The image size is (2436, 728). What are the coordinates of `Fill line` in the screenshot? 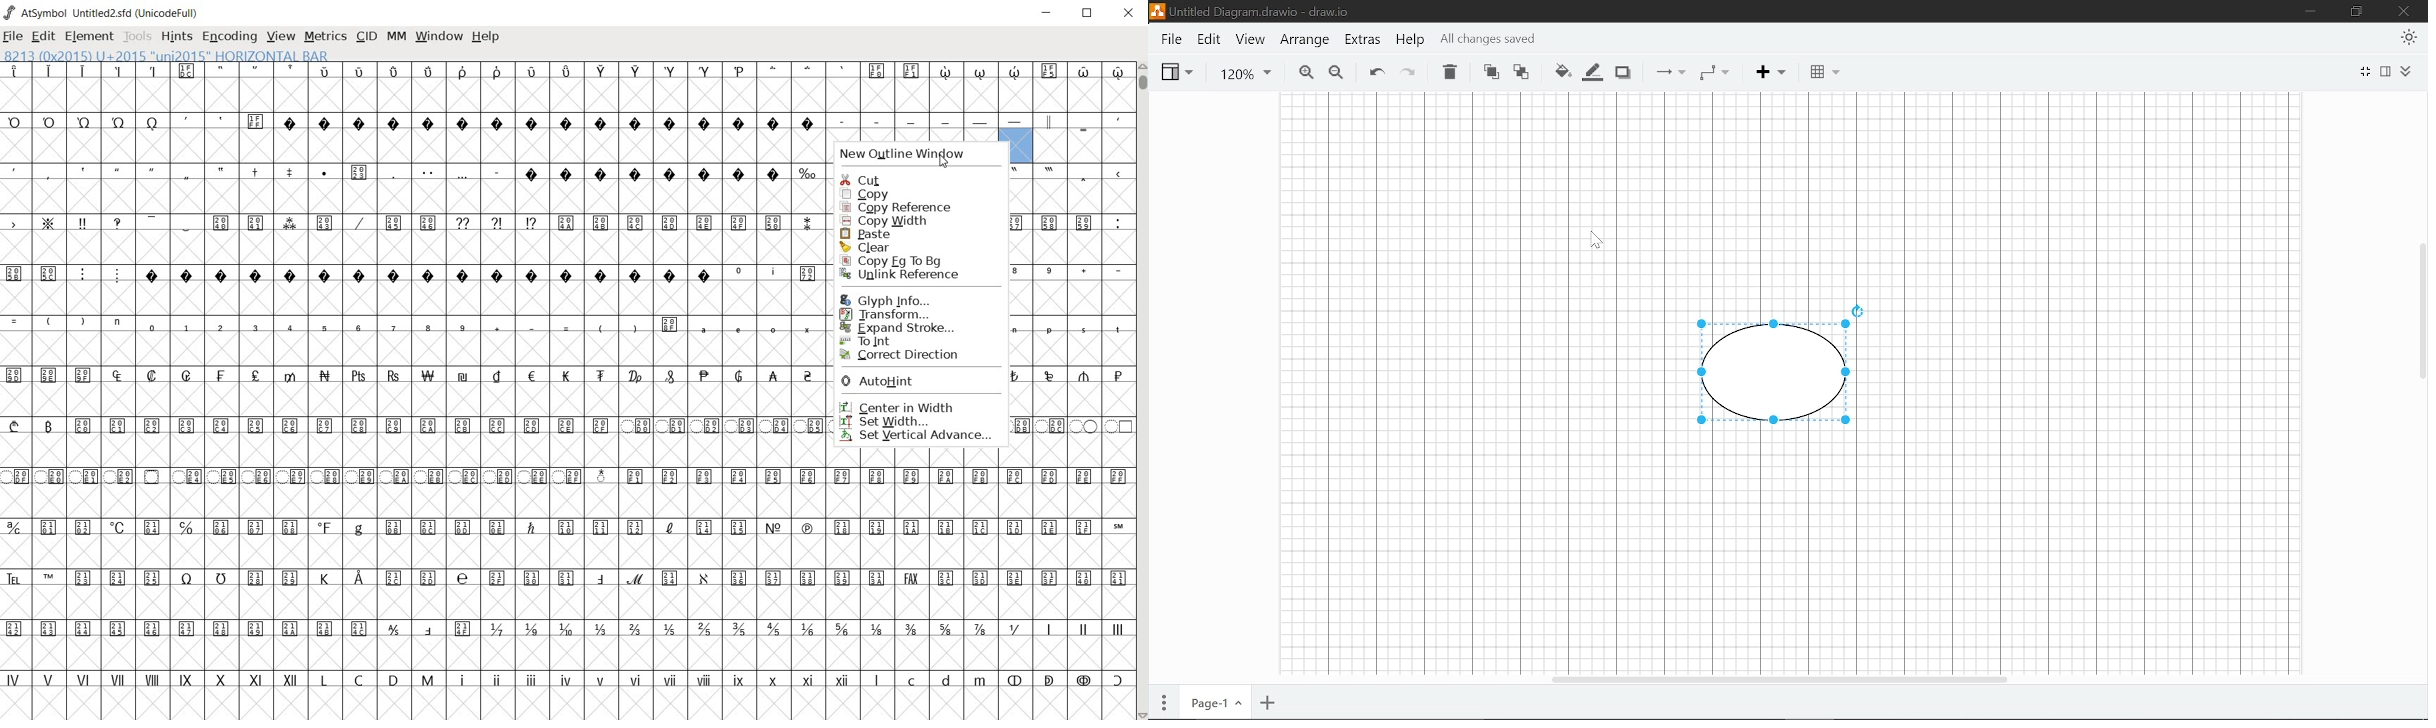 It's located at (1592, 72).